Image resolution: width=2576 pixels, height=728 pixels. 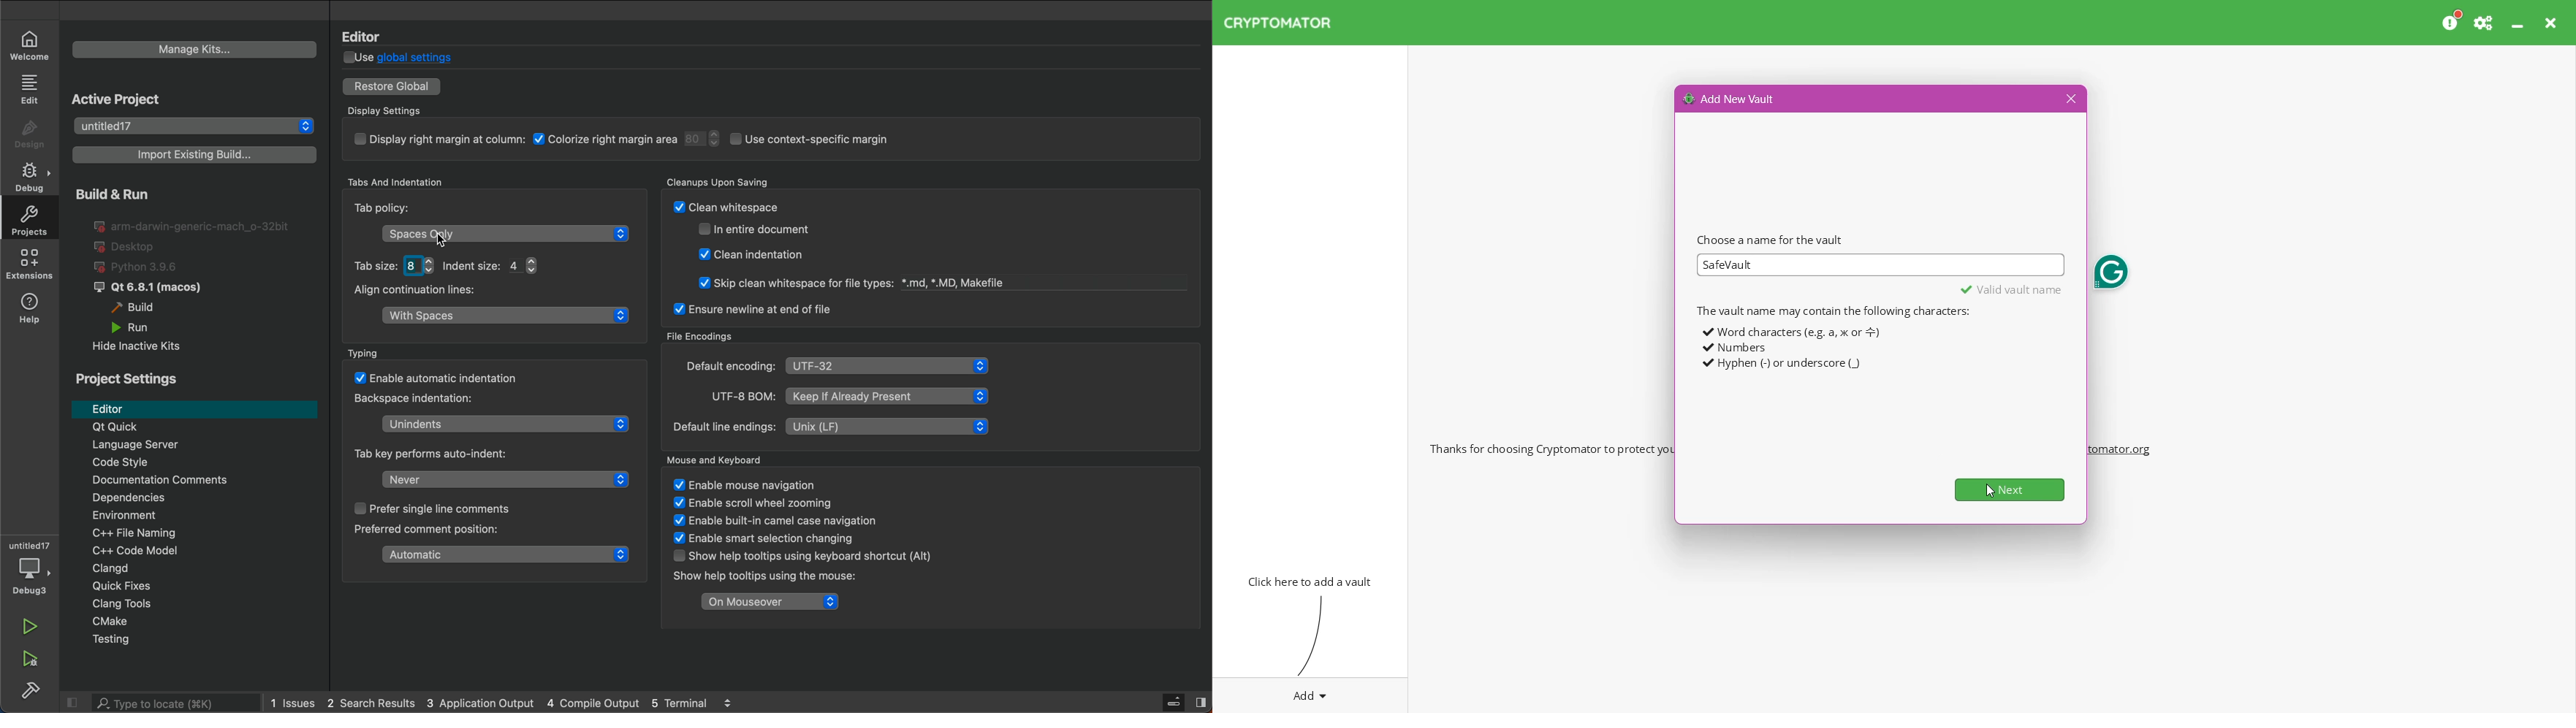 I want to click on code style, so click(x=207, y=463).